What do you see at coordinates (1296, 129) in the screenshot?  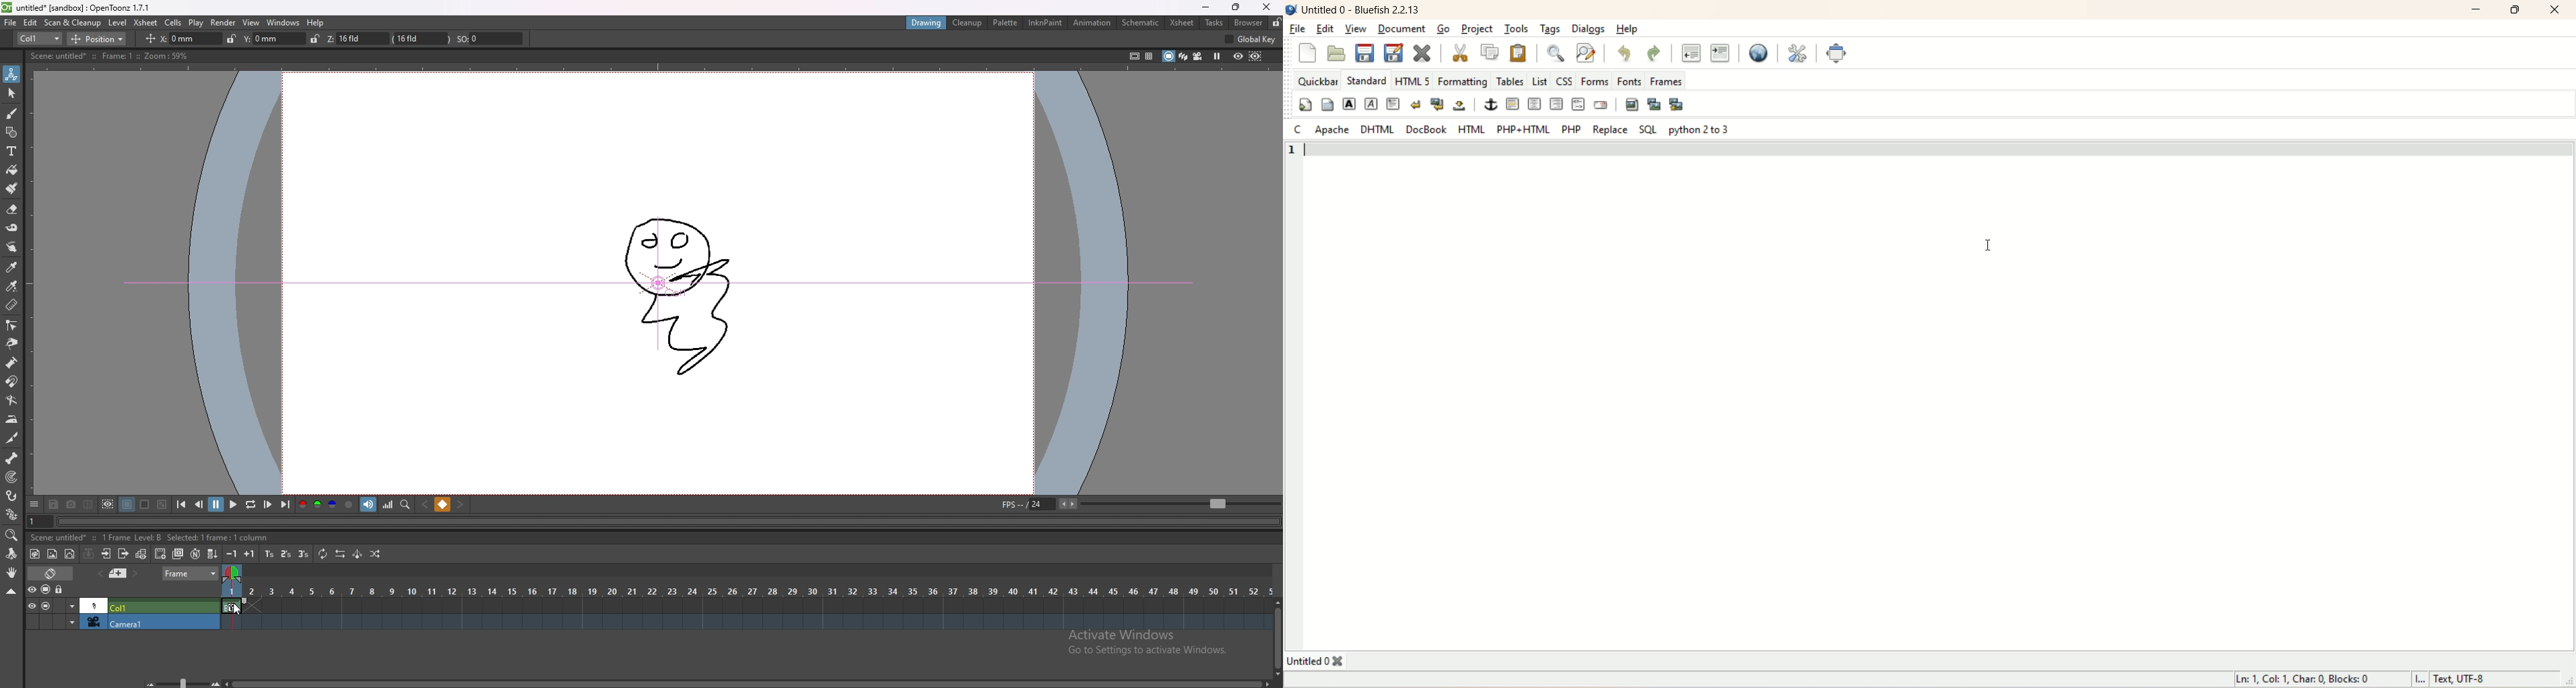 I see `C` at bounding box center [1296, 129].